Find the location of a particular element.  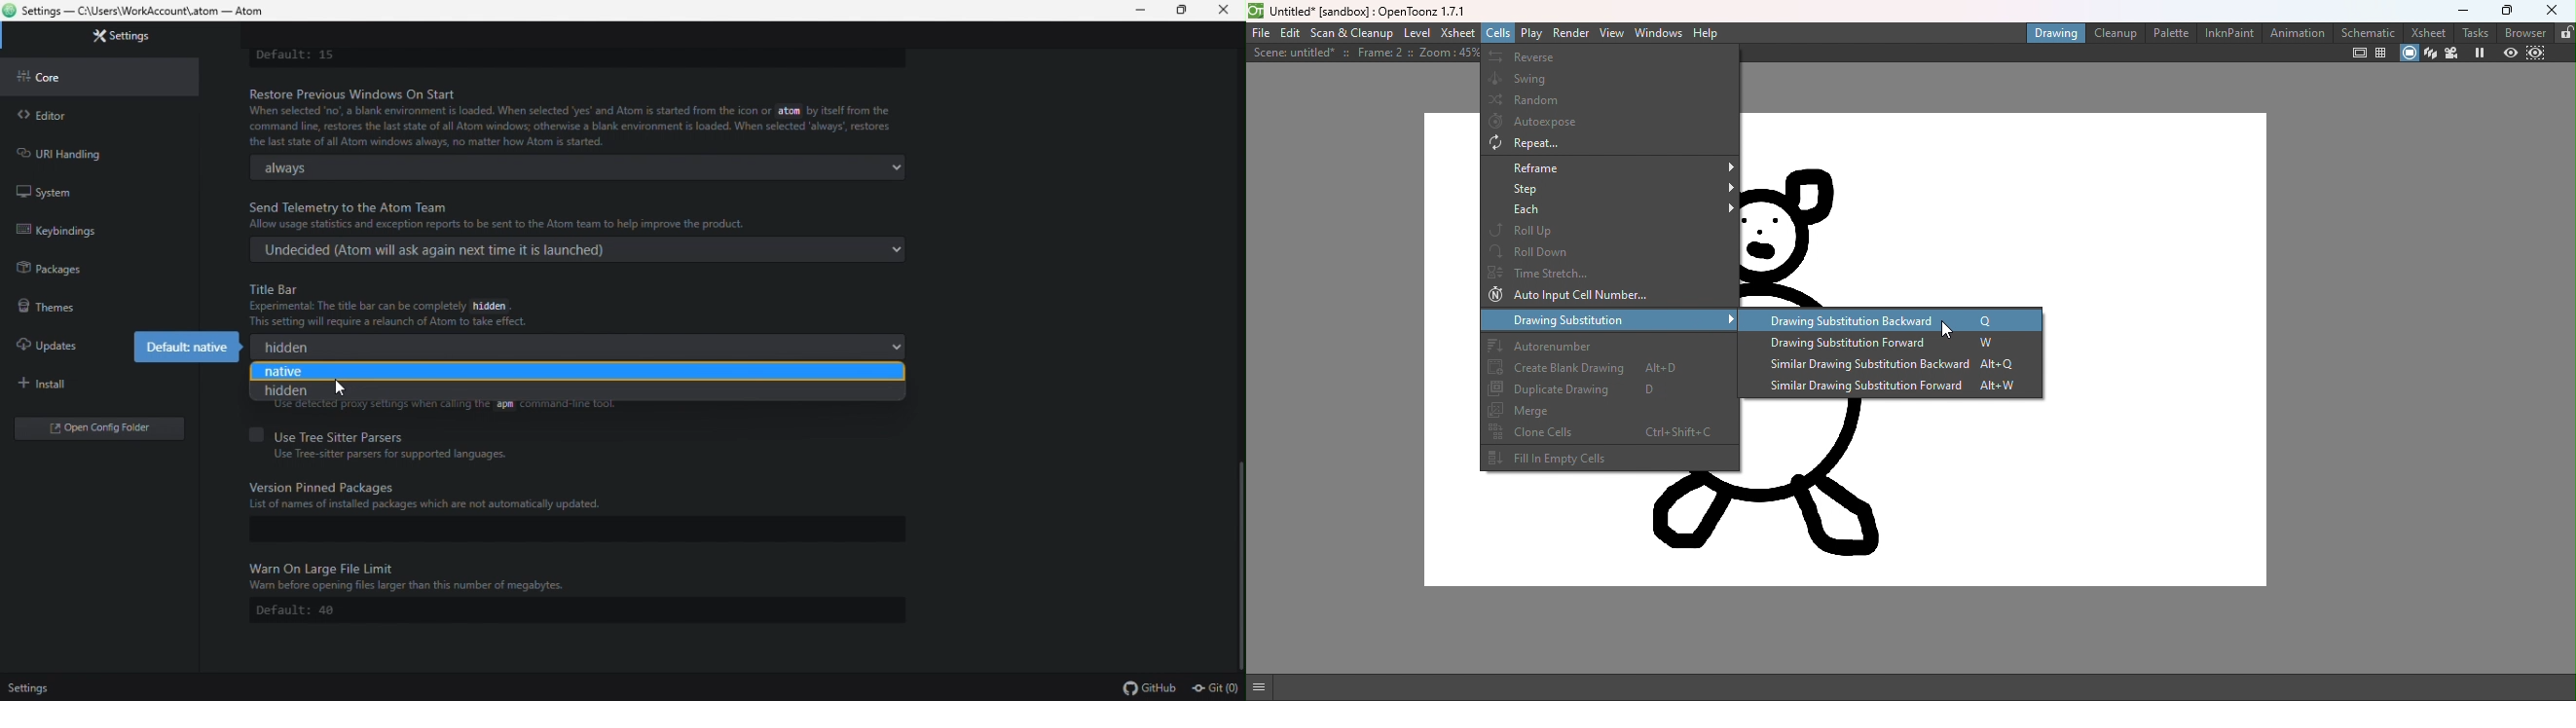

Use Tree Sitter Parsers is located at coordinates (332, 435).